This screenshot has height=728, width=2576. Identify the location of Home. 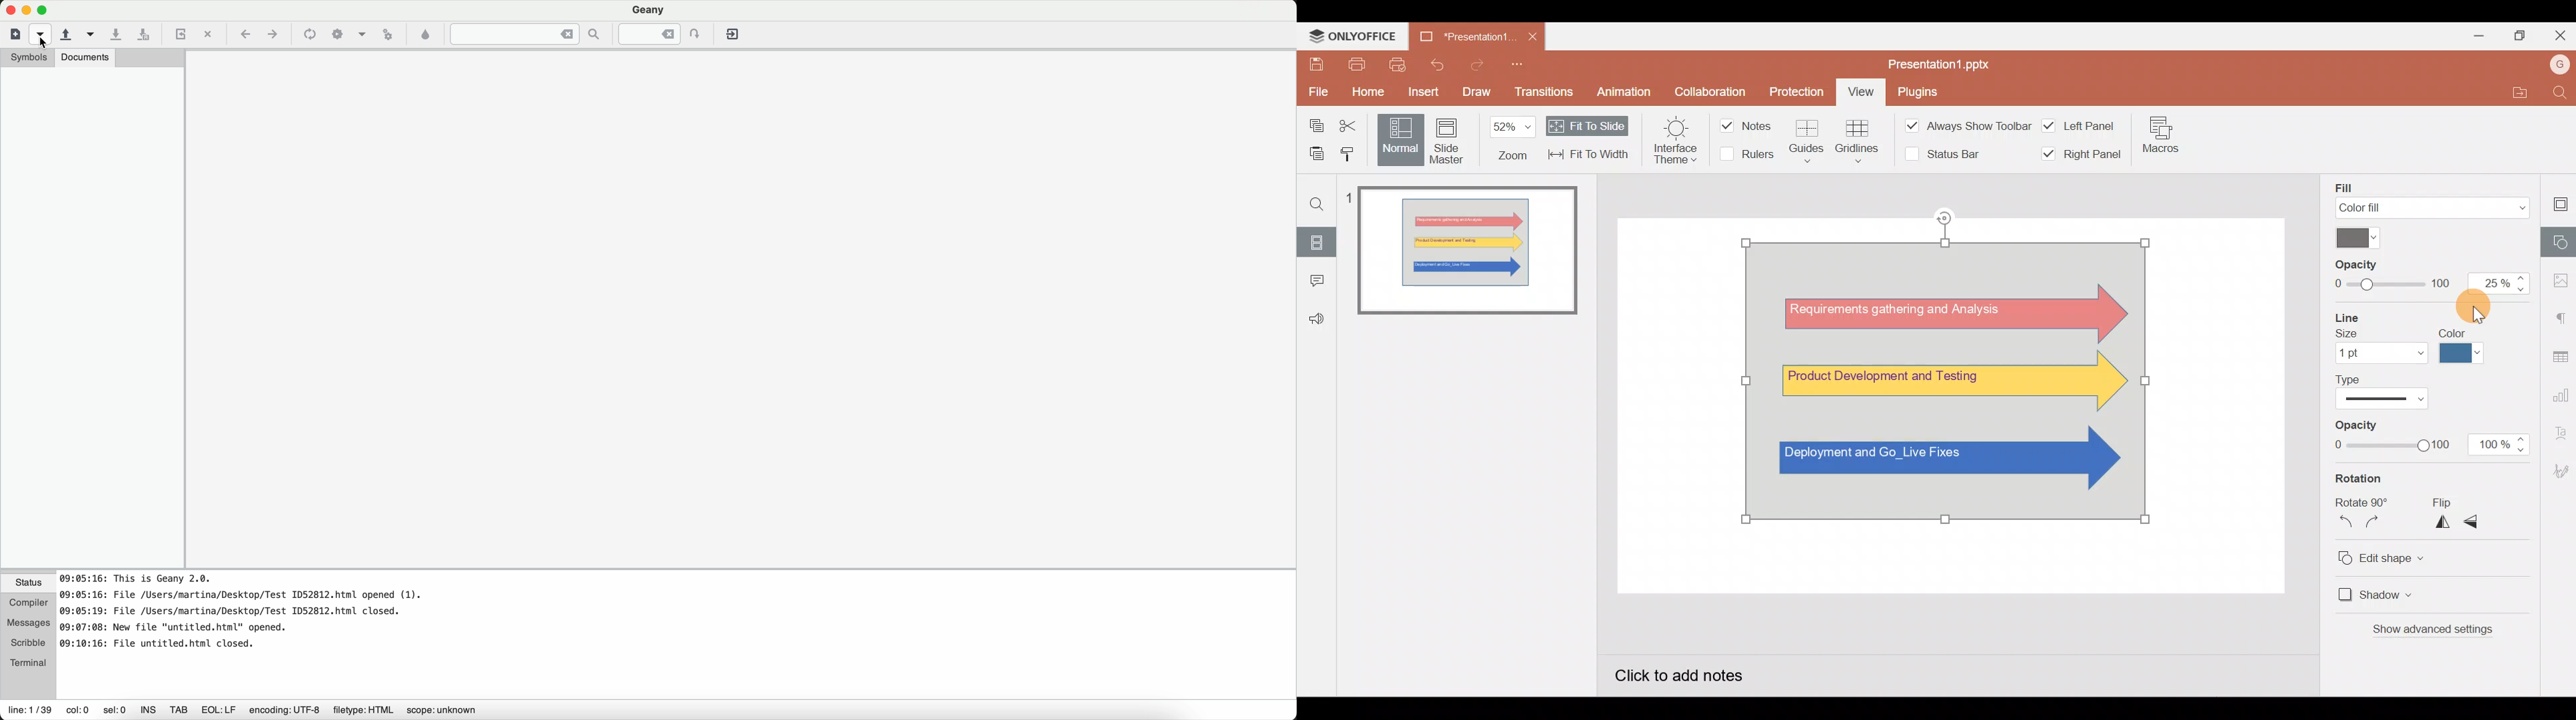
(1362, 93).